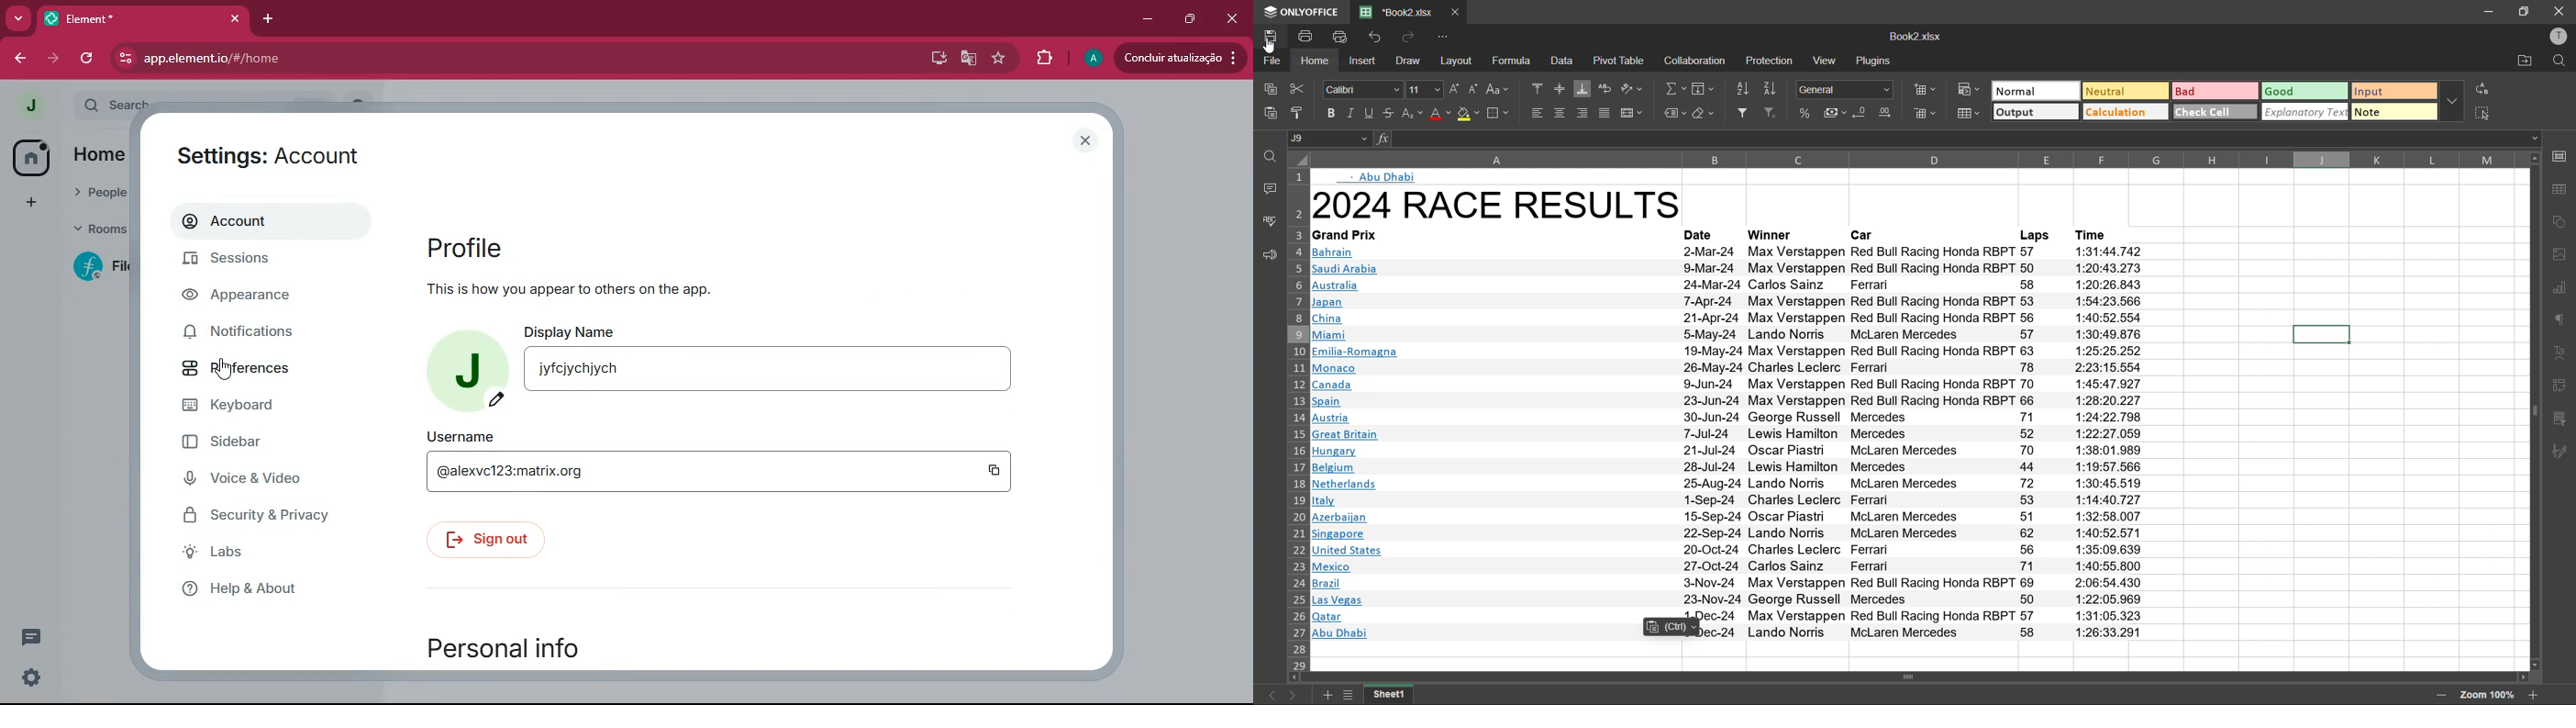 This screenshot has height=728, width=2576. What do you see at coordinates (570, 330) in the screenshot?
I see `display name` at bounding box center [570, 330].